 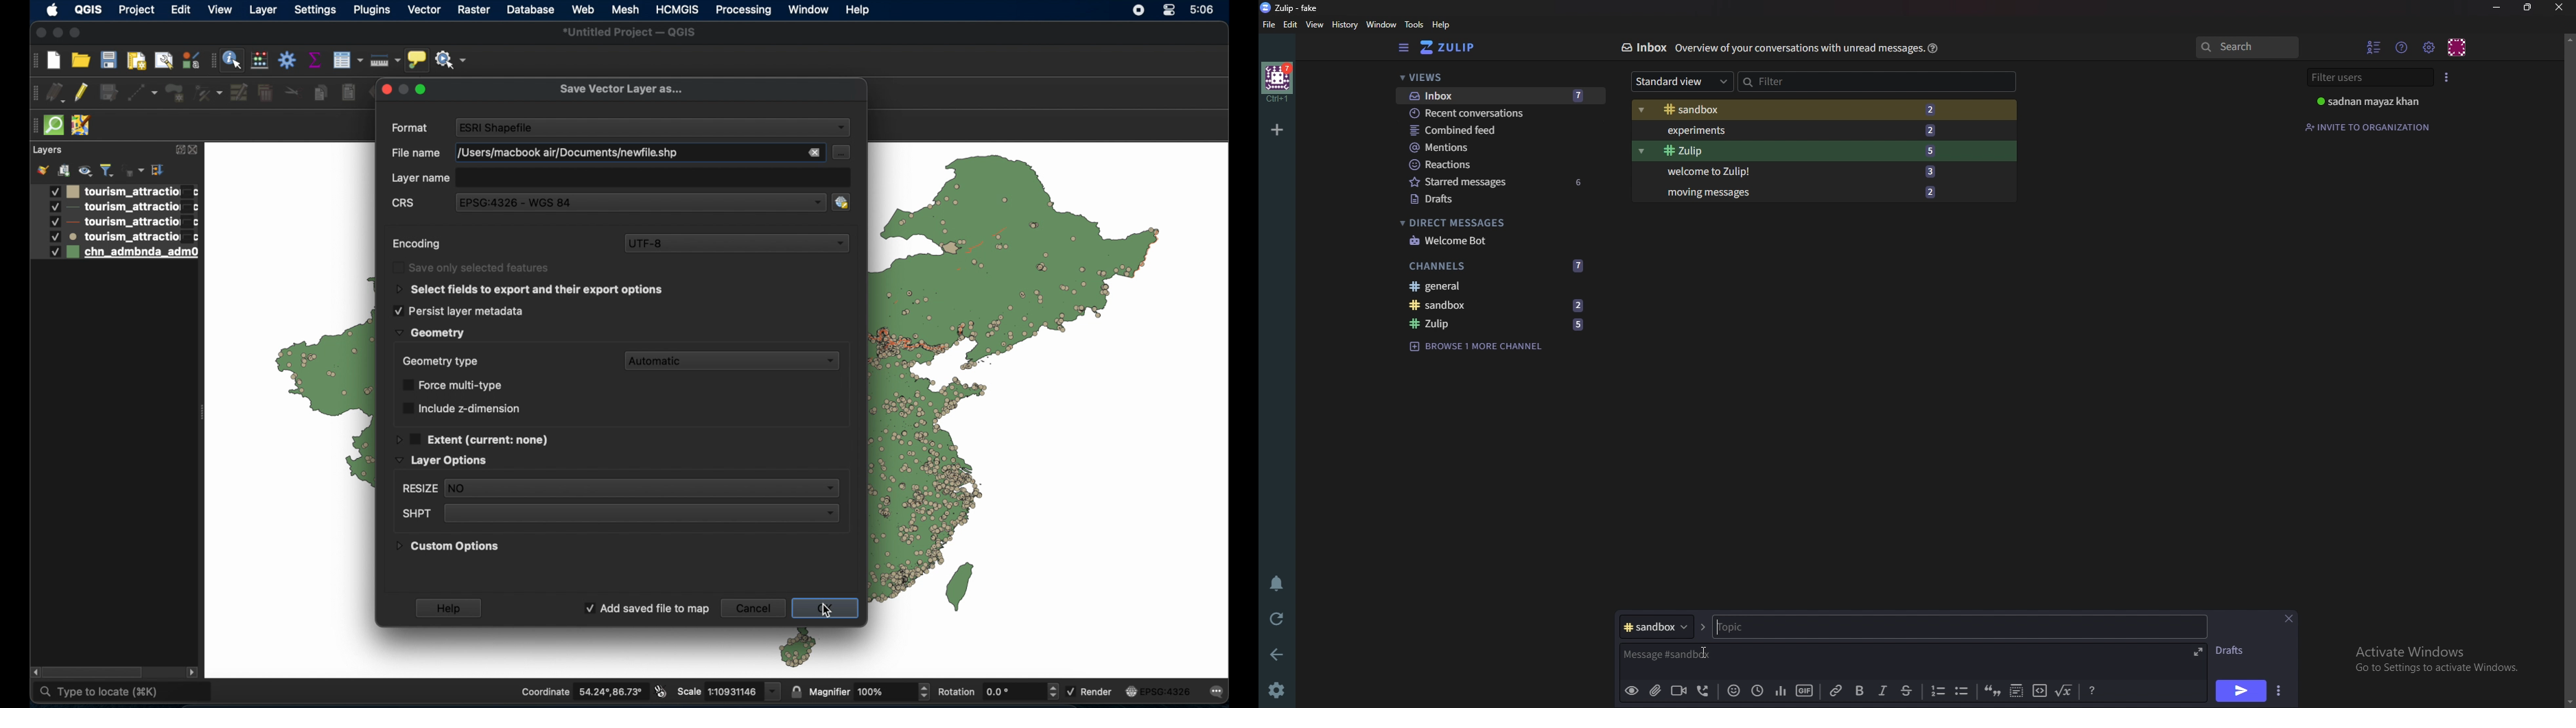 I want to click on Sandbox, so click(x=1497, y=304).